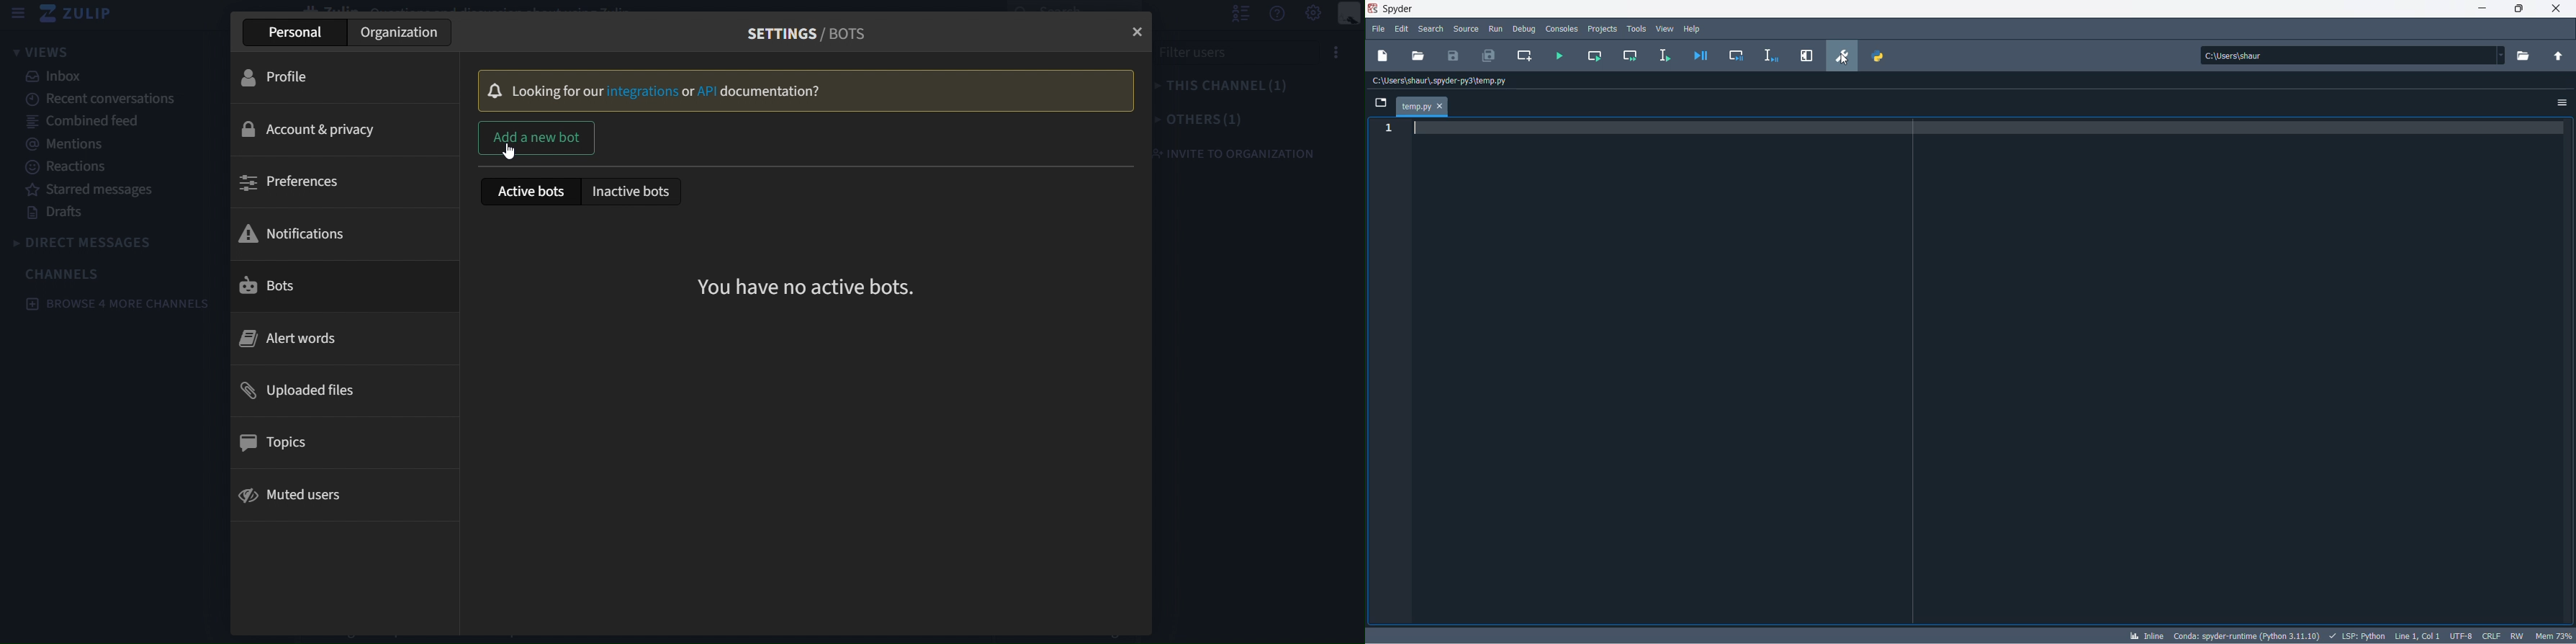  I want to click on file, so click(1380, 28).